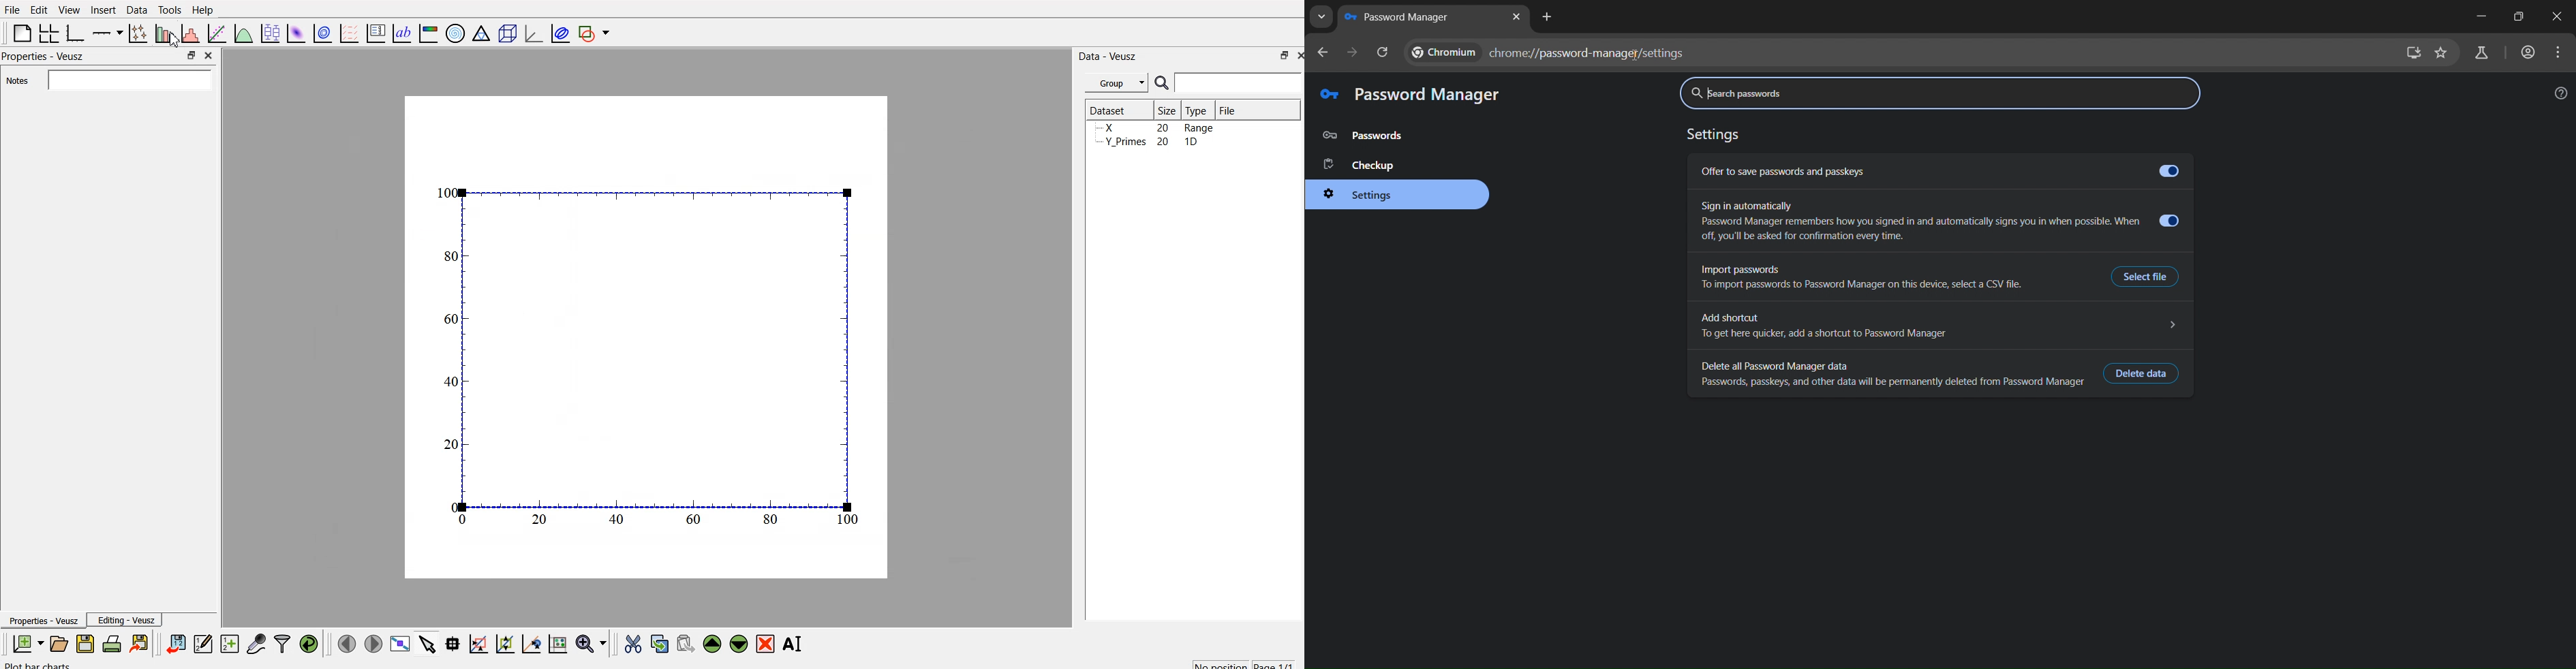  I want to click on Ternary graph, so click(482, 33).